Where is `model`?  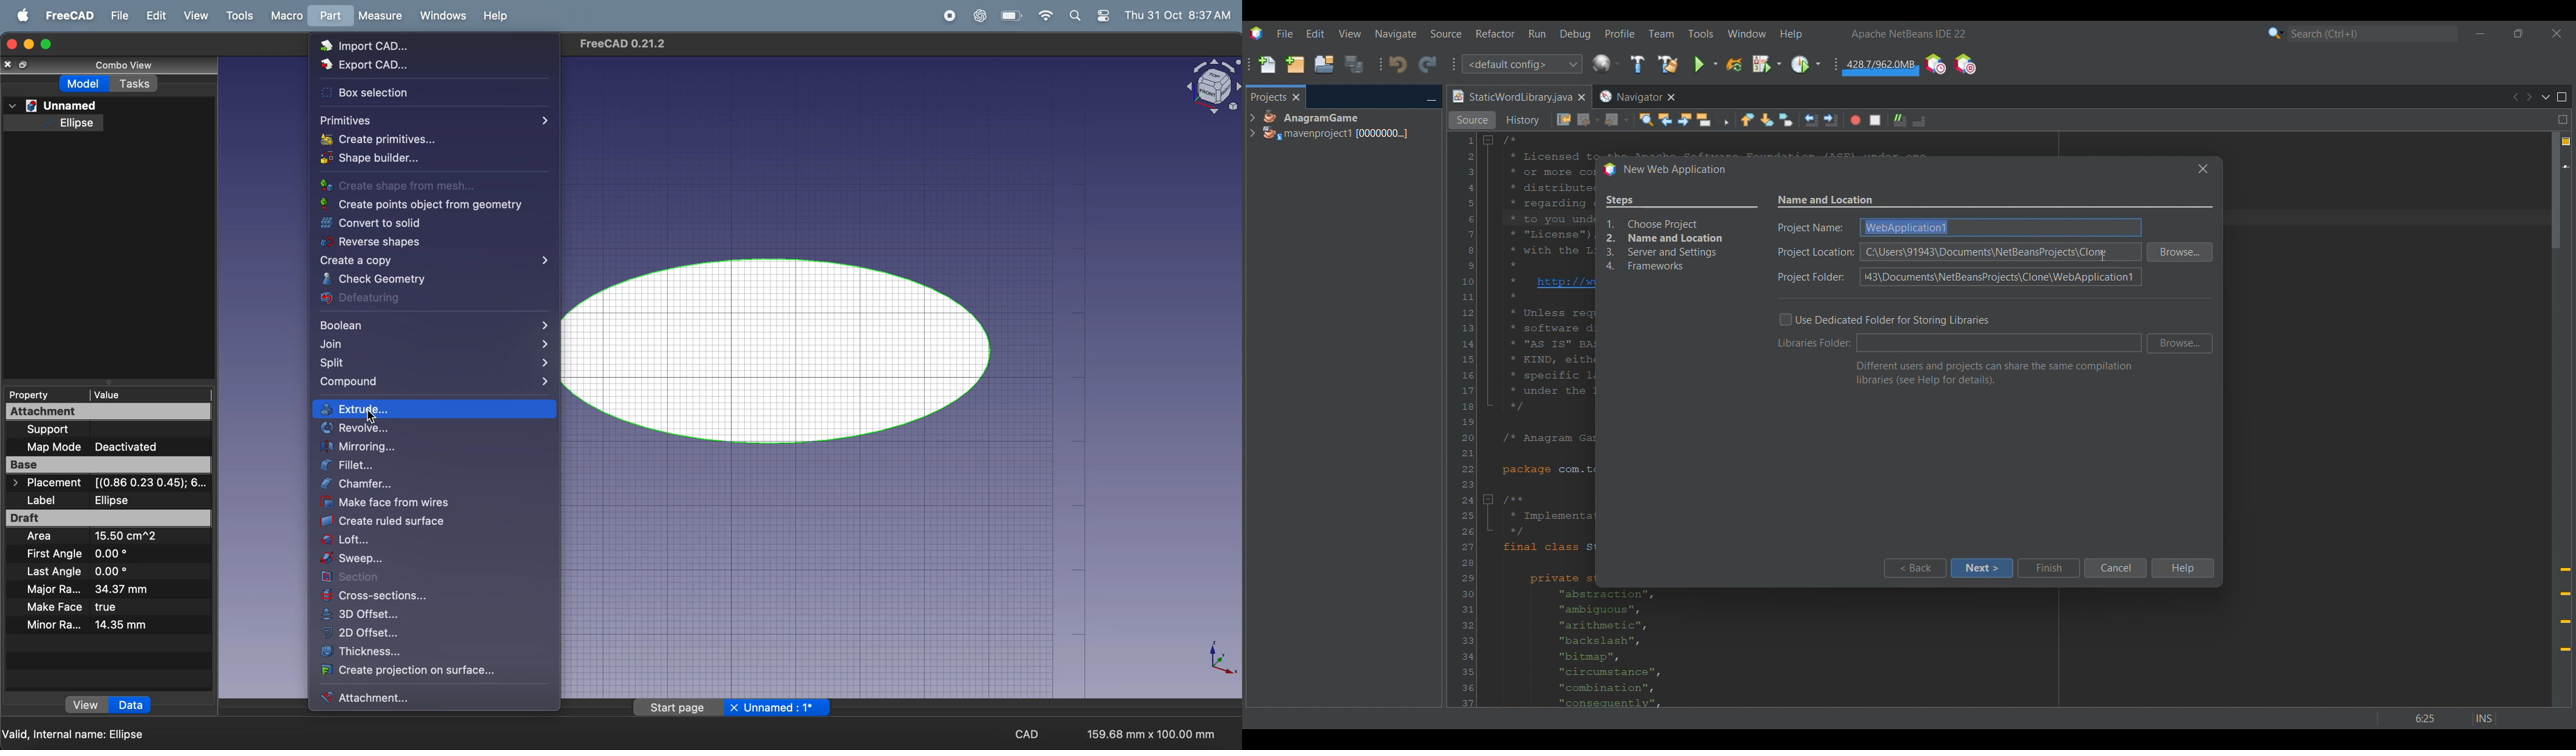
model is located at coordinates (82, 86).